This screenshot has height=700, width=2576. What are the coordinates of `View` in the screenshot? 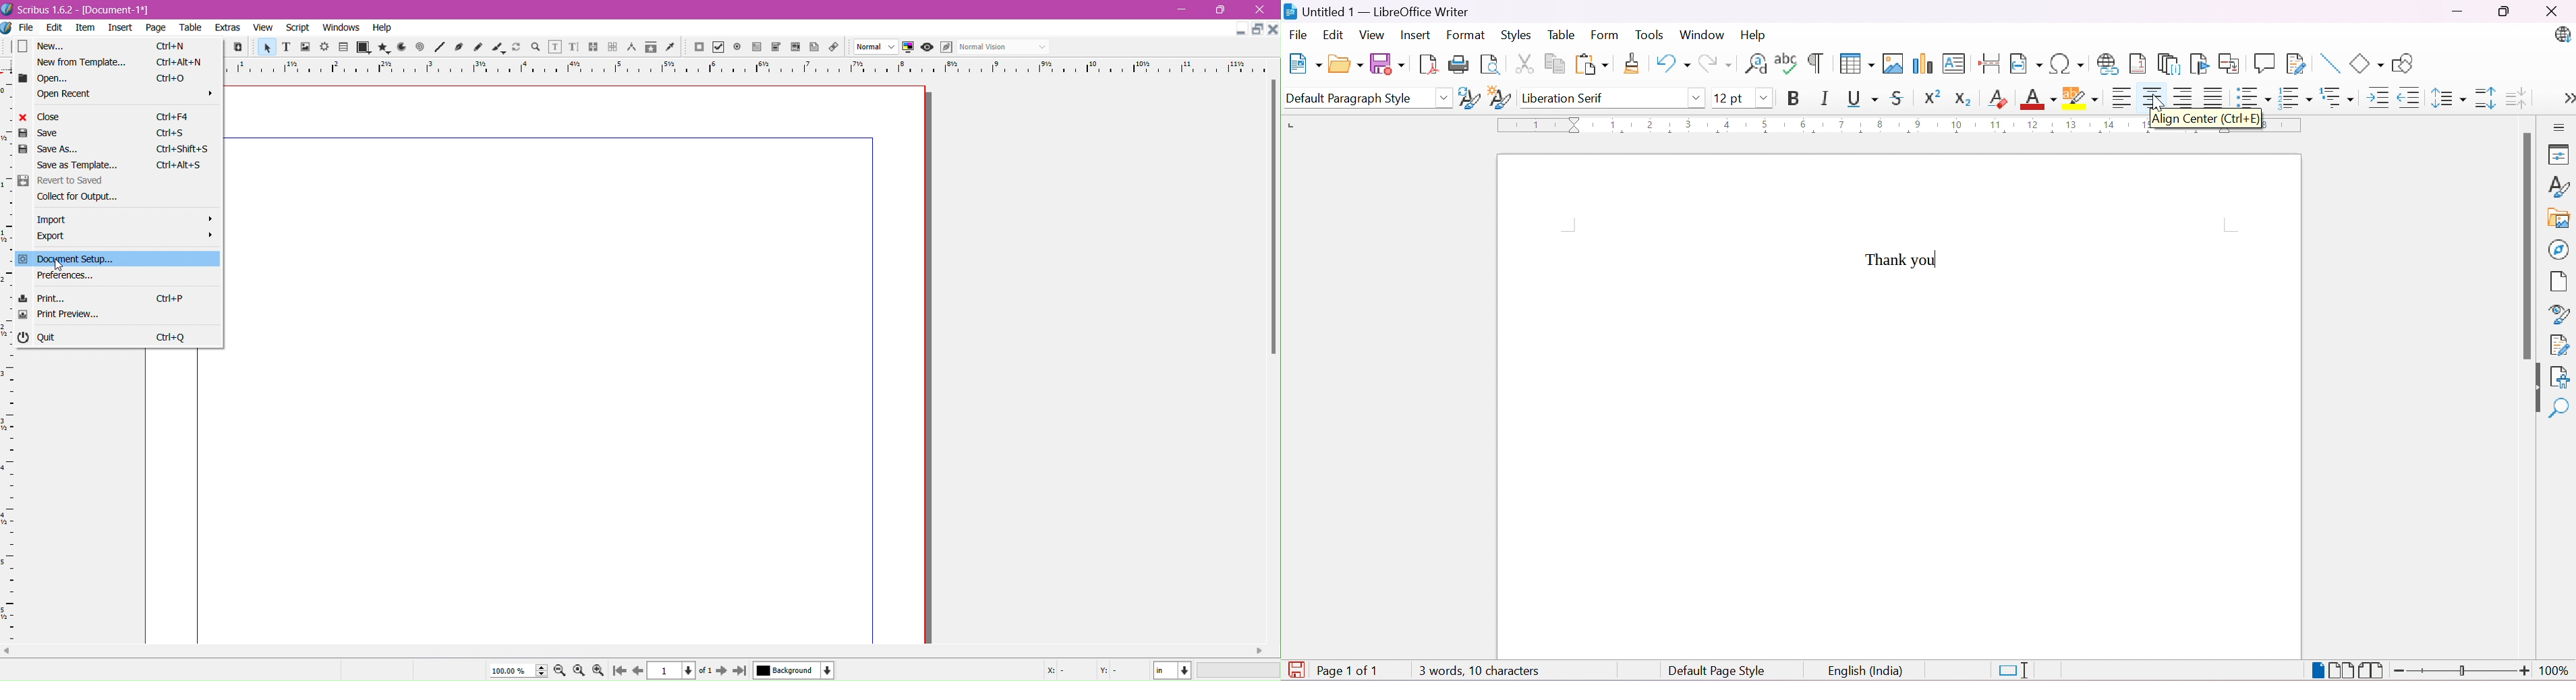 It's located at (1373, 34).